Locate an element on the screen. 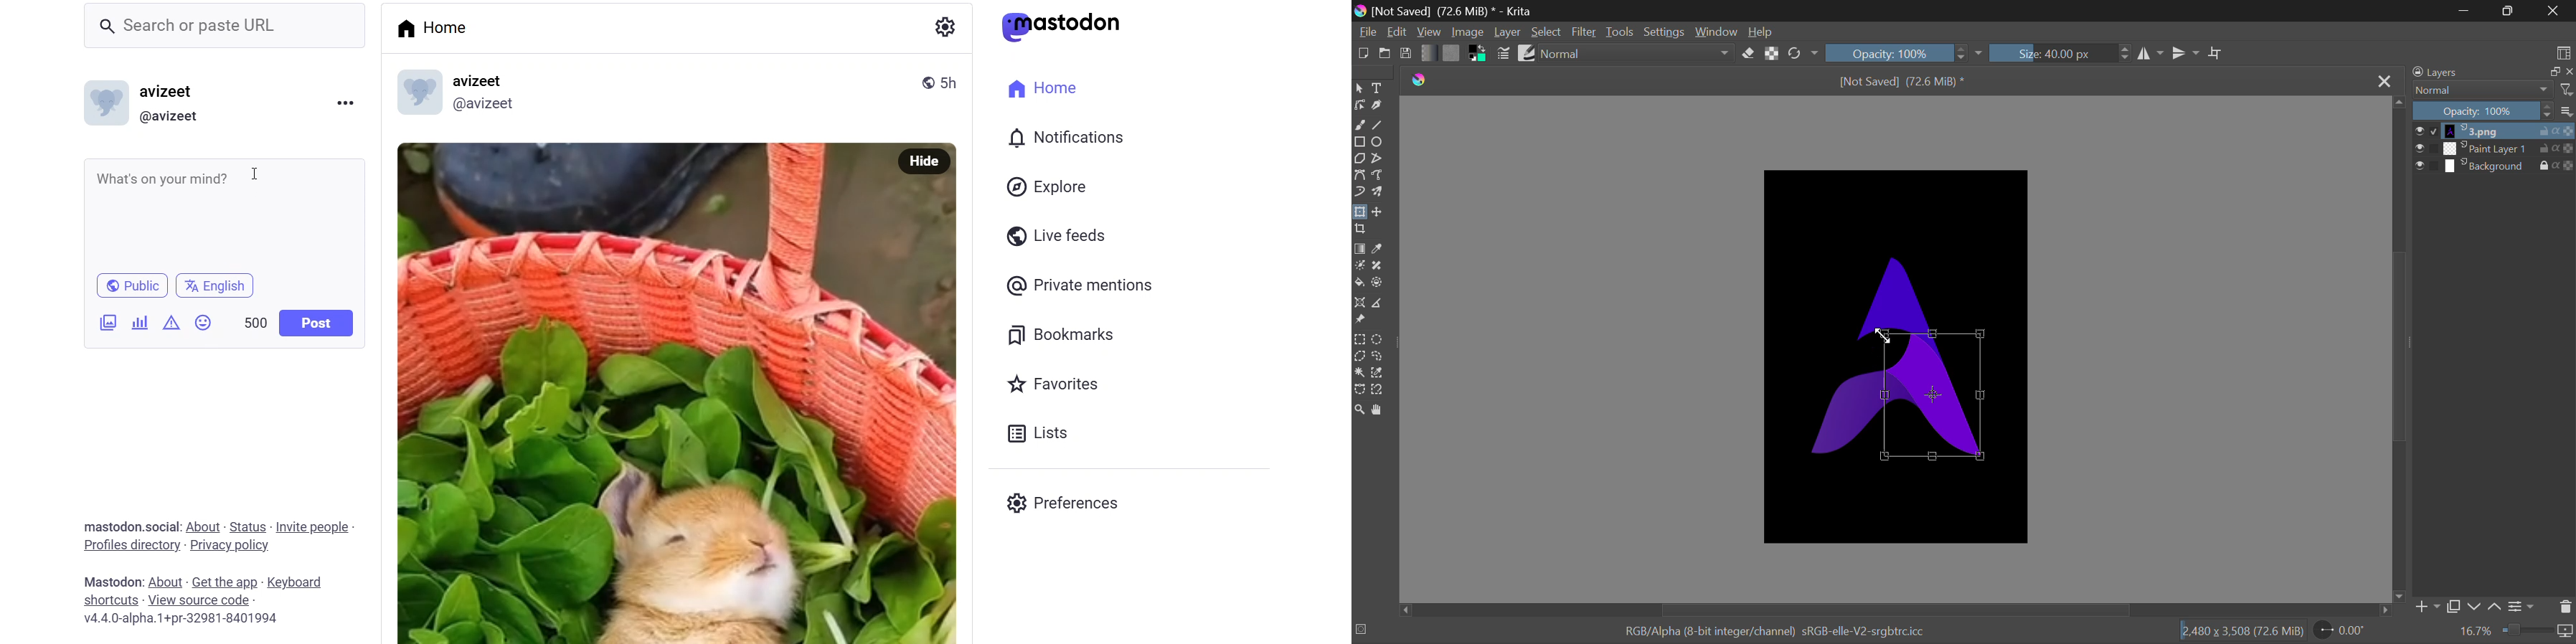  search is located at coordinates (220, 23).